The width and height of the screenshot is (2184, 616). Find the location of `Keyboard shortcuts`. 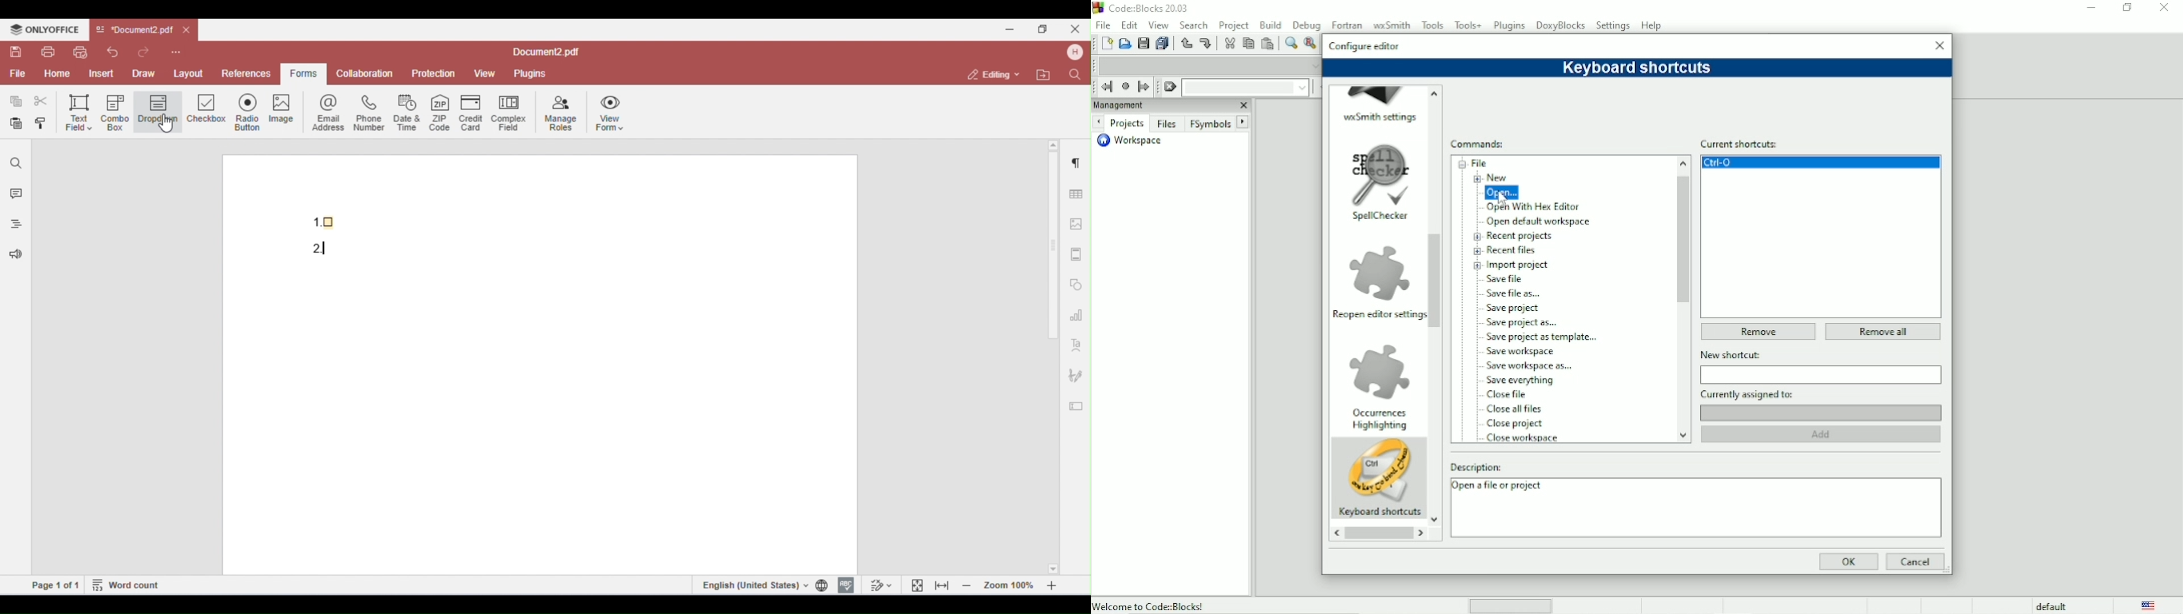

Keyboard shortcuts is located at coordinates (1379, 513).